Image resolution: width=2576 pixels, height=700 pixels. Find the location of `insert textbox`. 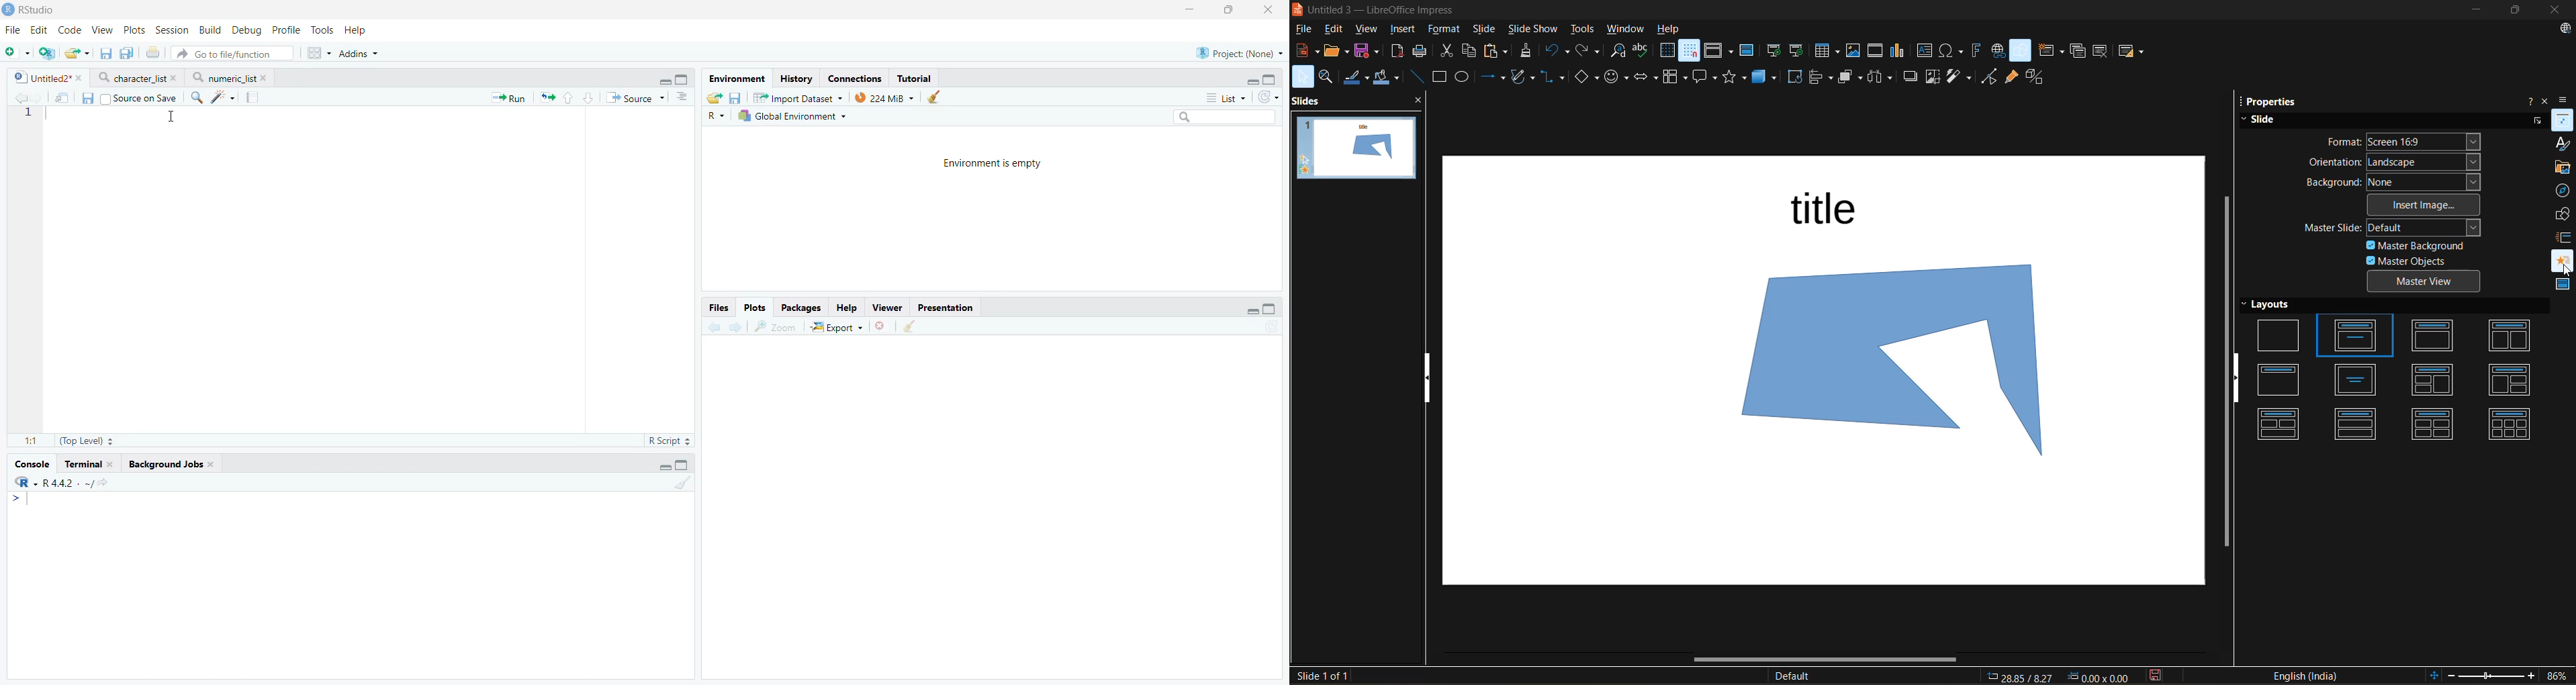

insert textbox is located at coordinates (1923, 52).